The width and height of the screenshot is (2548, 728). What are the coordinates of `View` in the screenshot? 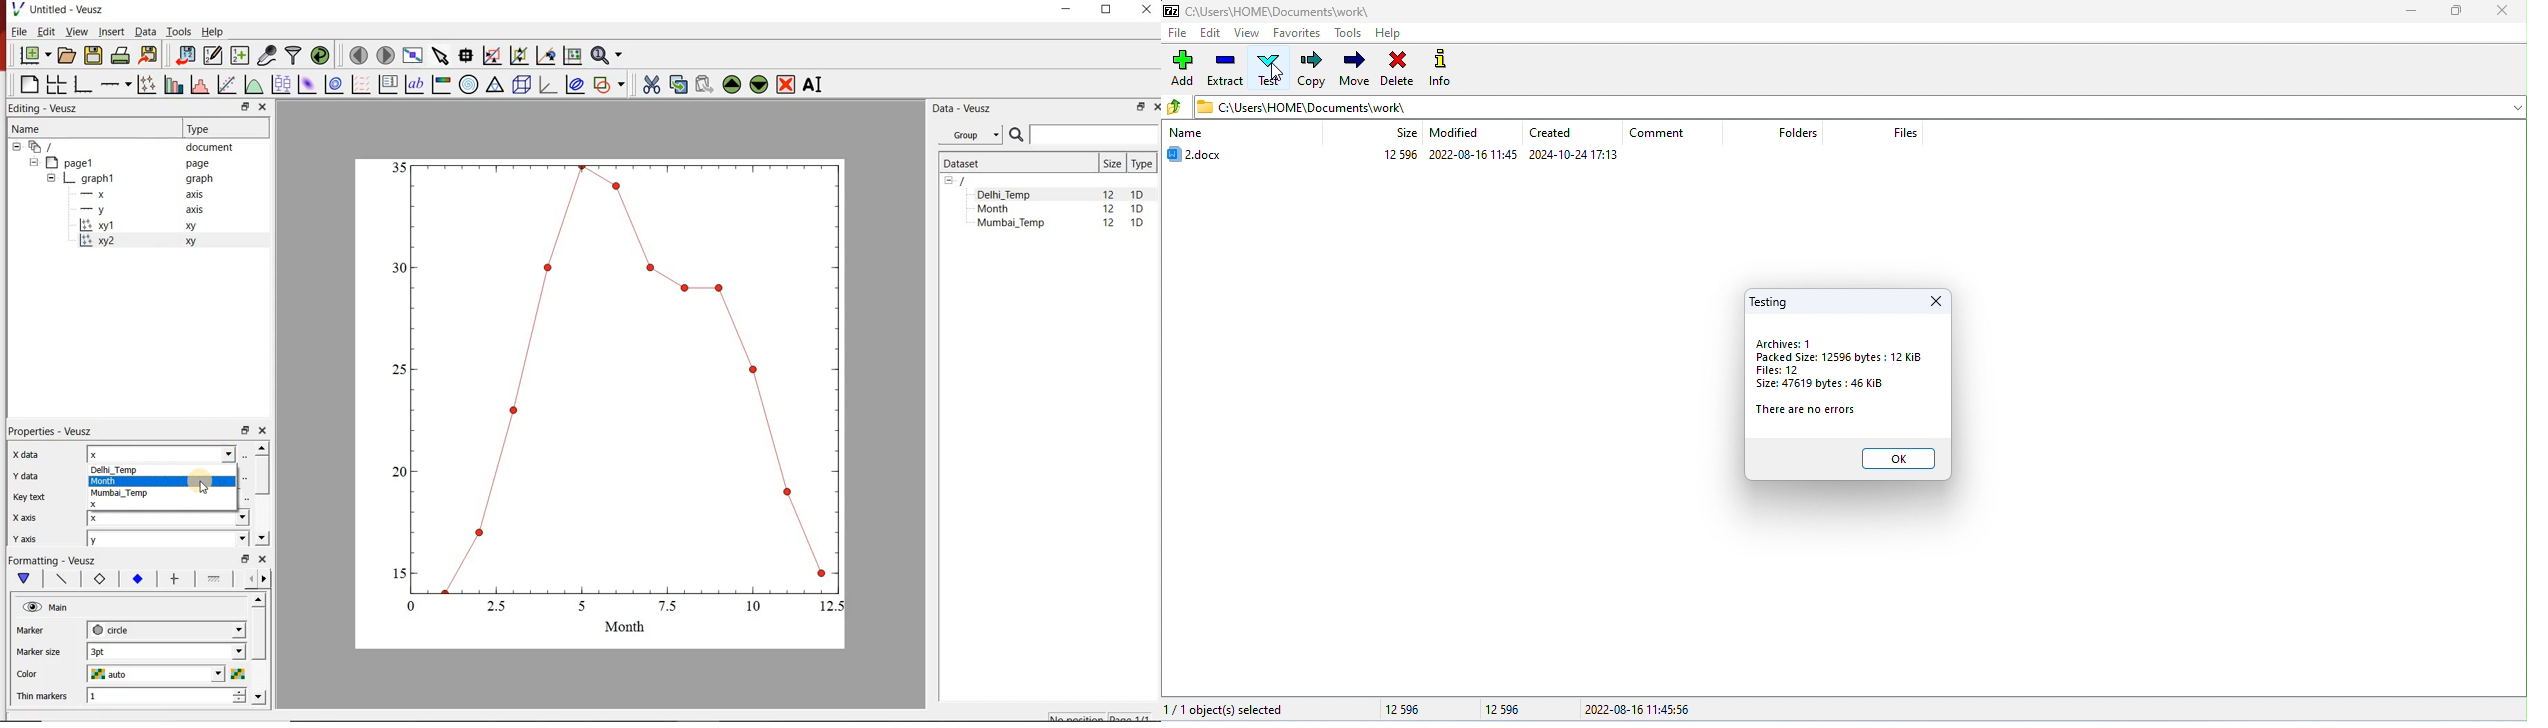 It's located at (76, 31).